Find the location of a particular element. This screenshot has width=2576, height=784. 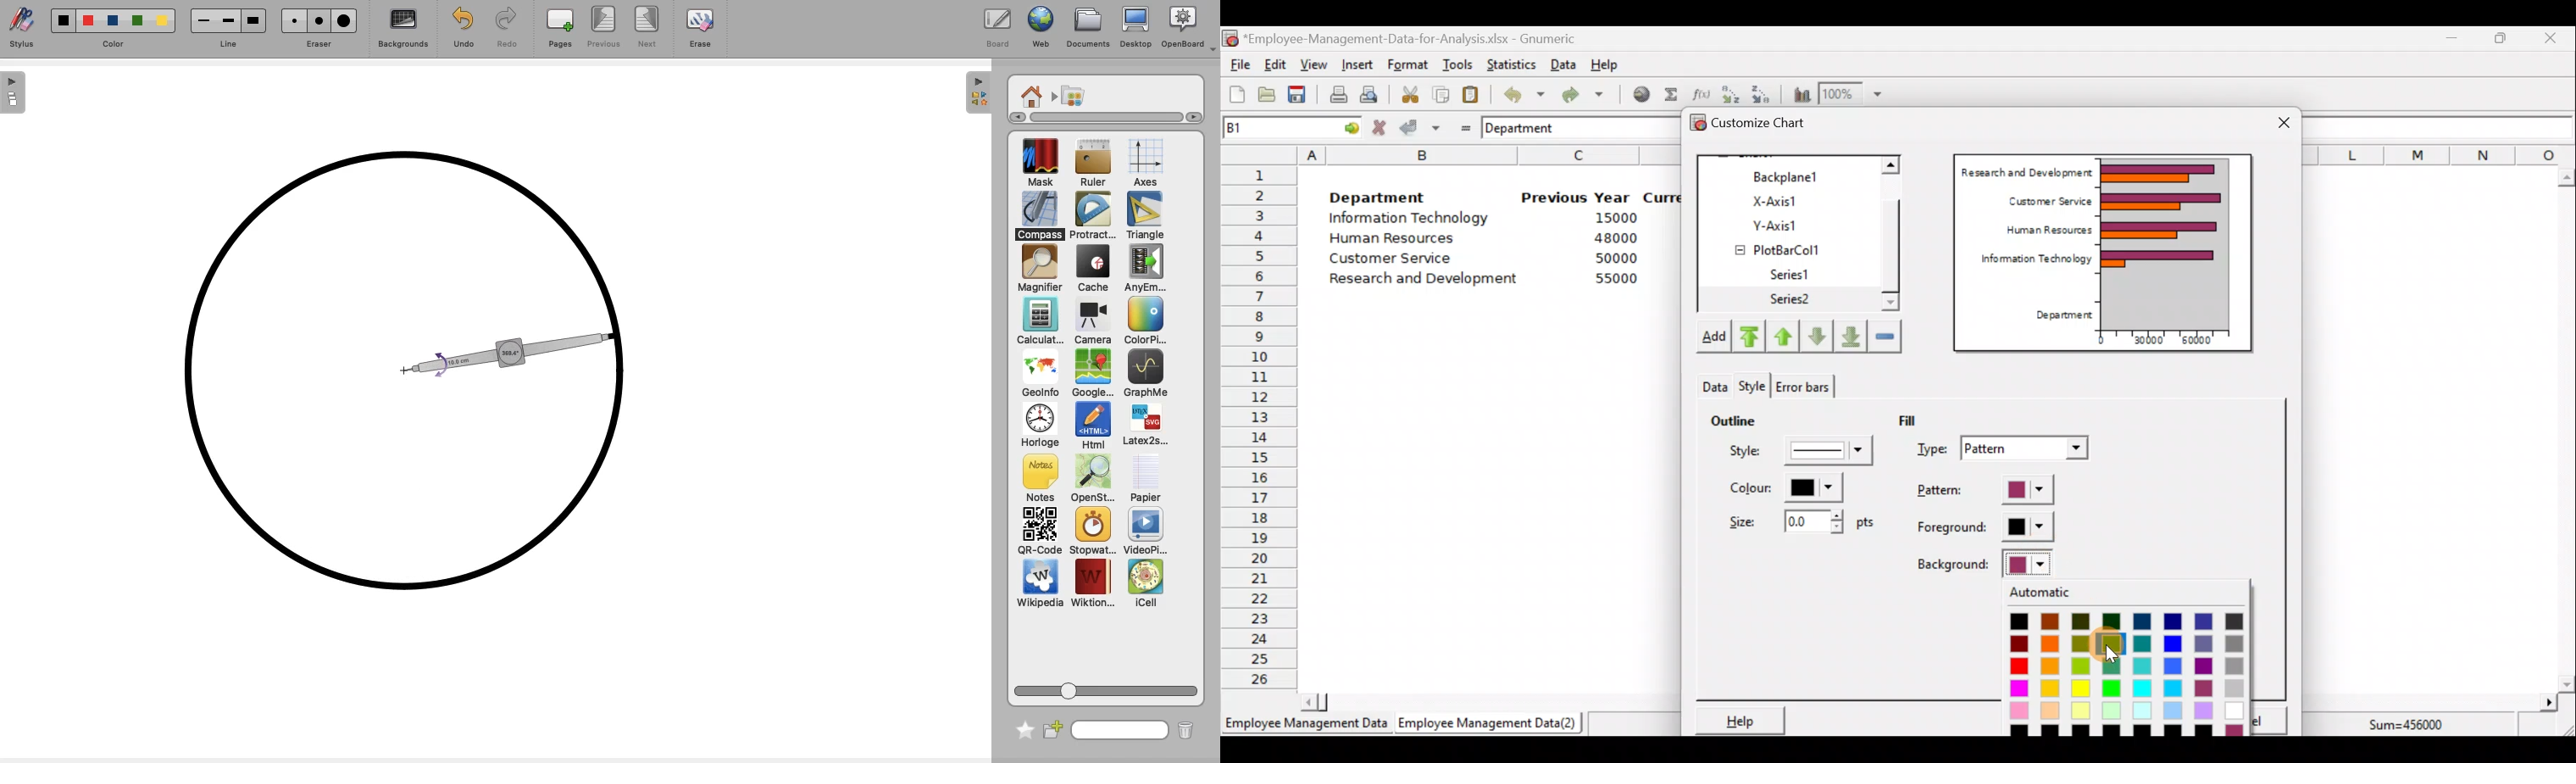

Insert a chart is located at coordinates (1799, 94).